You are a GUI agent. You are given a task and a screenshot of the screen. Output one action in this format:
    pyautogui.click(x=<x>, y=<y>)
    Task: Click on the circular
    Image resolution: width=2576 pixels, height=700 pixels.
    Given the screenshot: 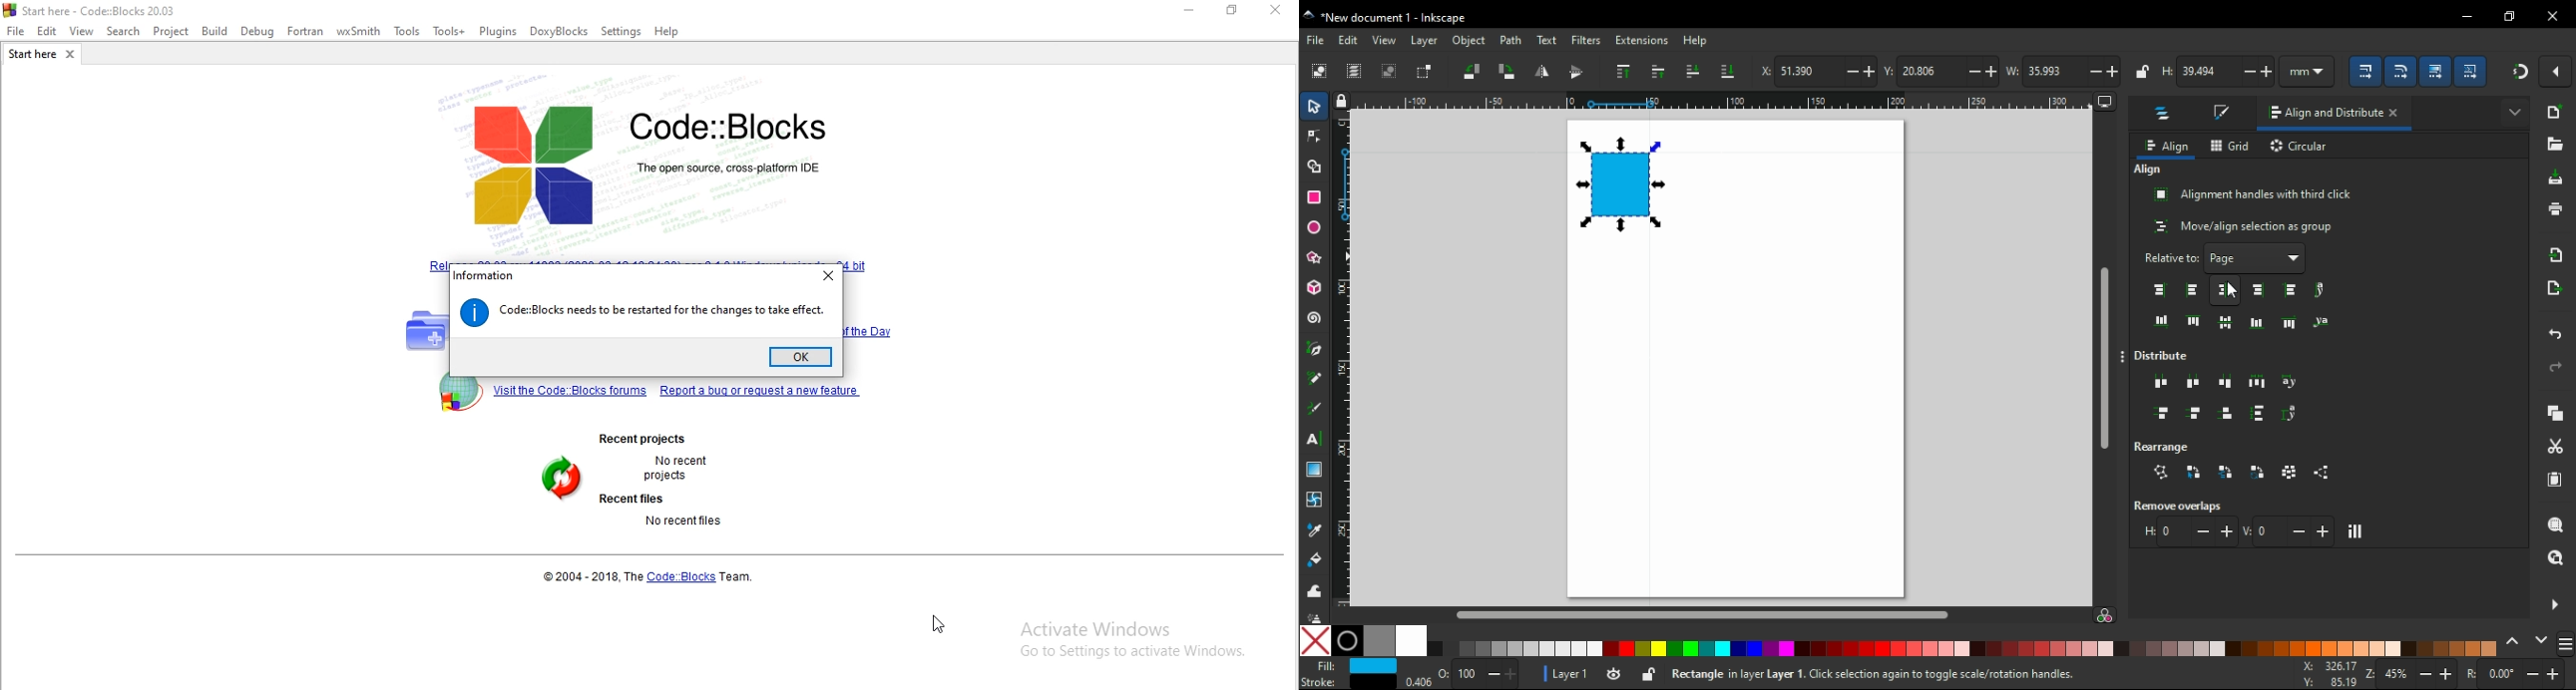 What is the action you would take?
    pyautogui.click(x=2301, y=148)
    